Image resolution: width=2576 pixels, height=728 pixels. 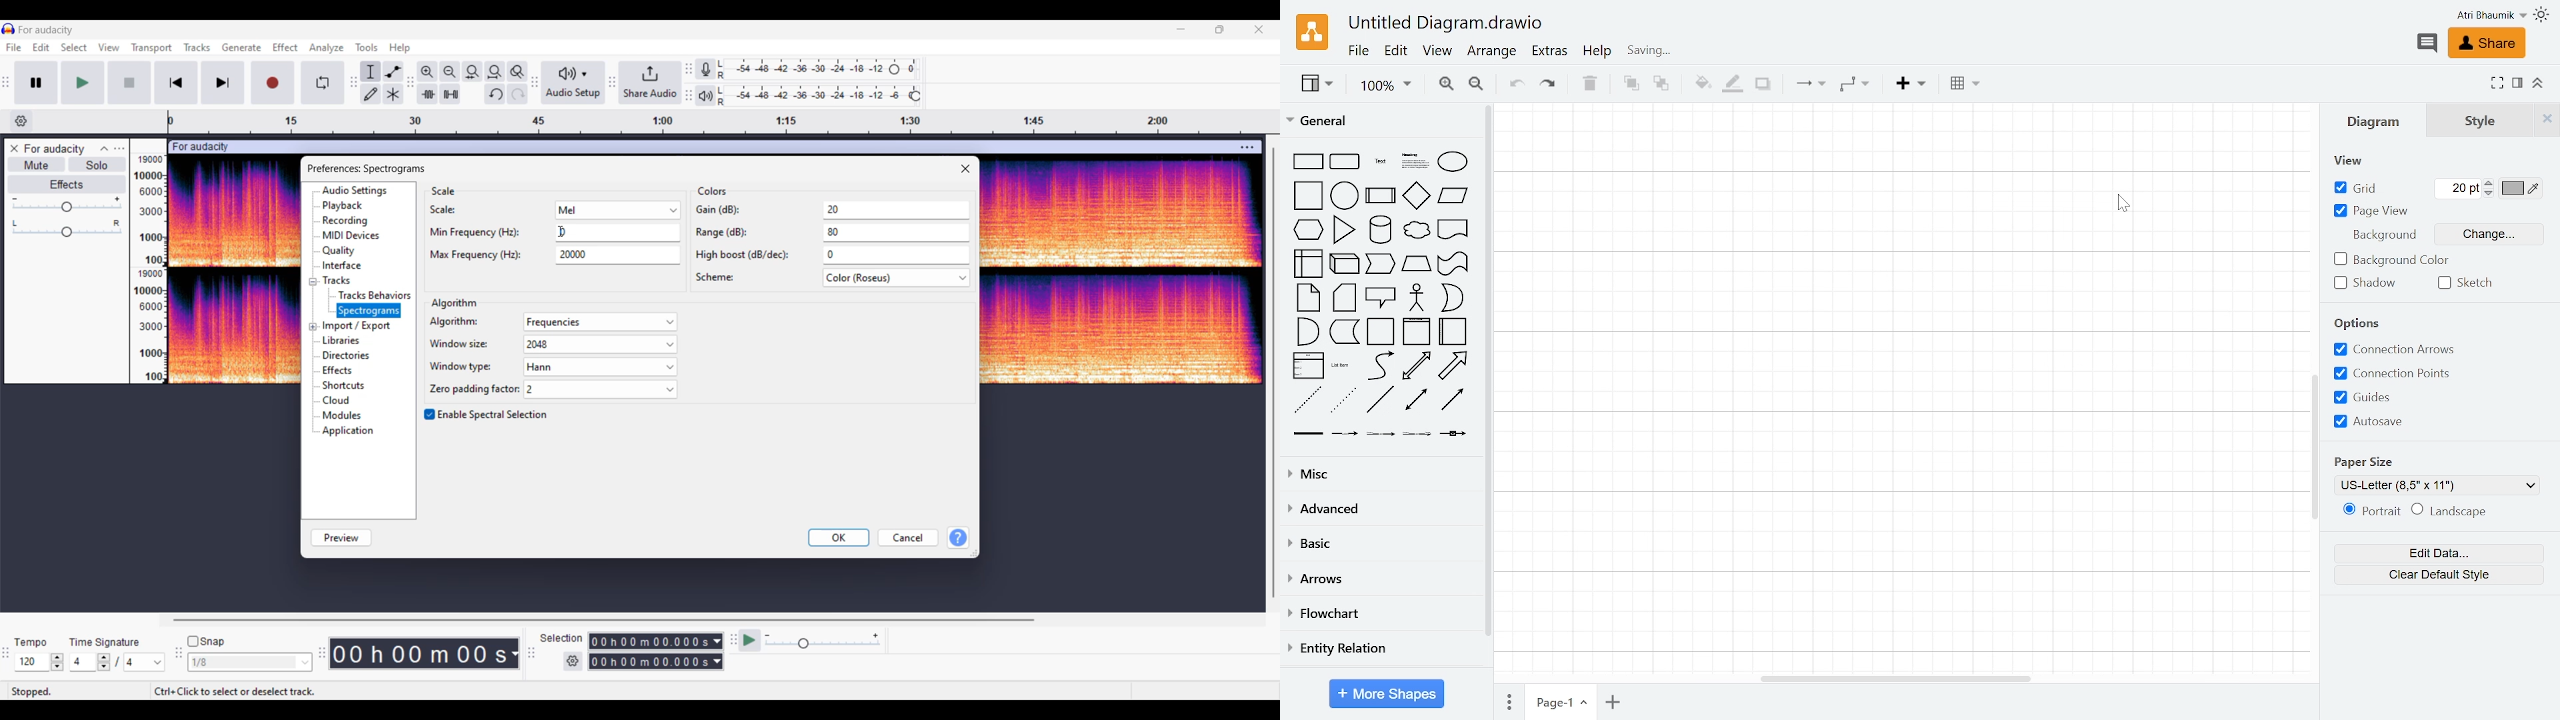 I want to click on Current duration of track, so click(x=418, y=653).